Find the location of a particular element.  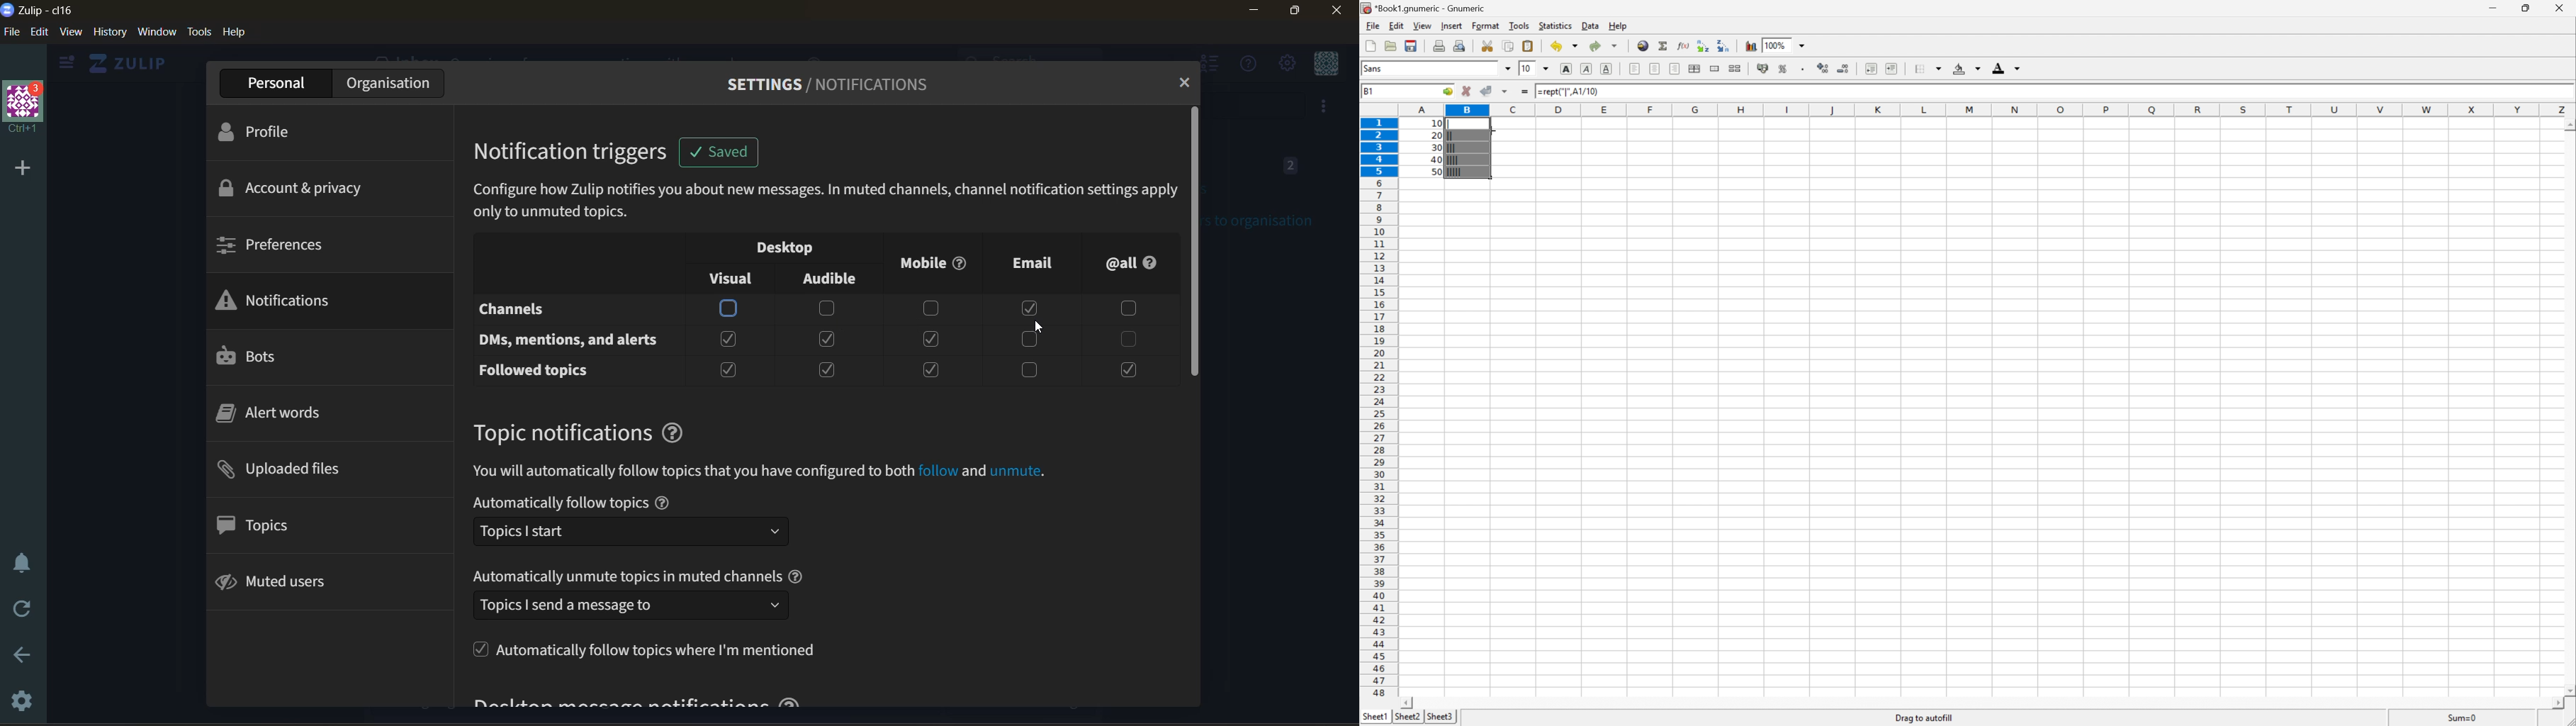

profile is located at coordinates (269, 134).